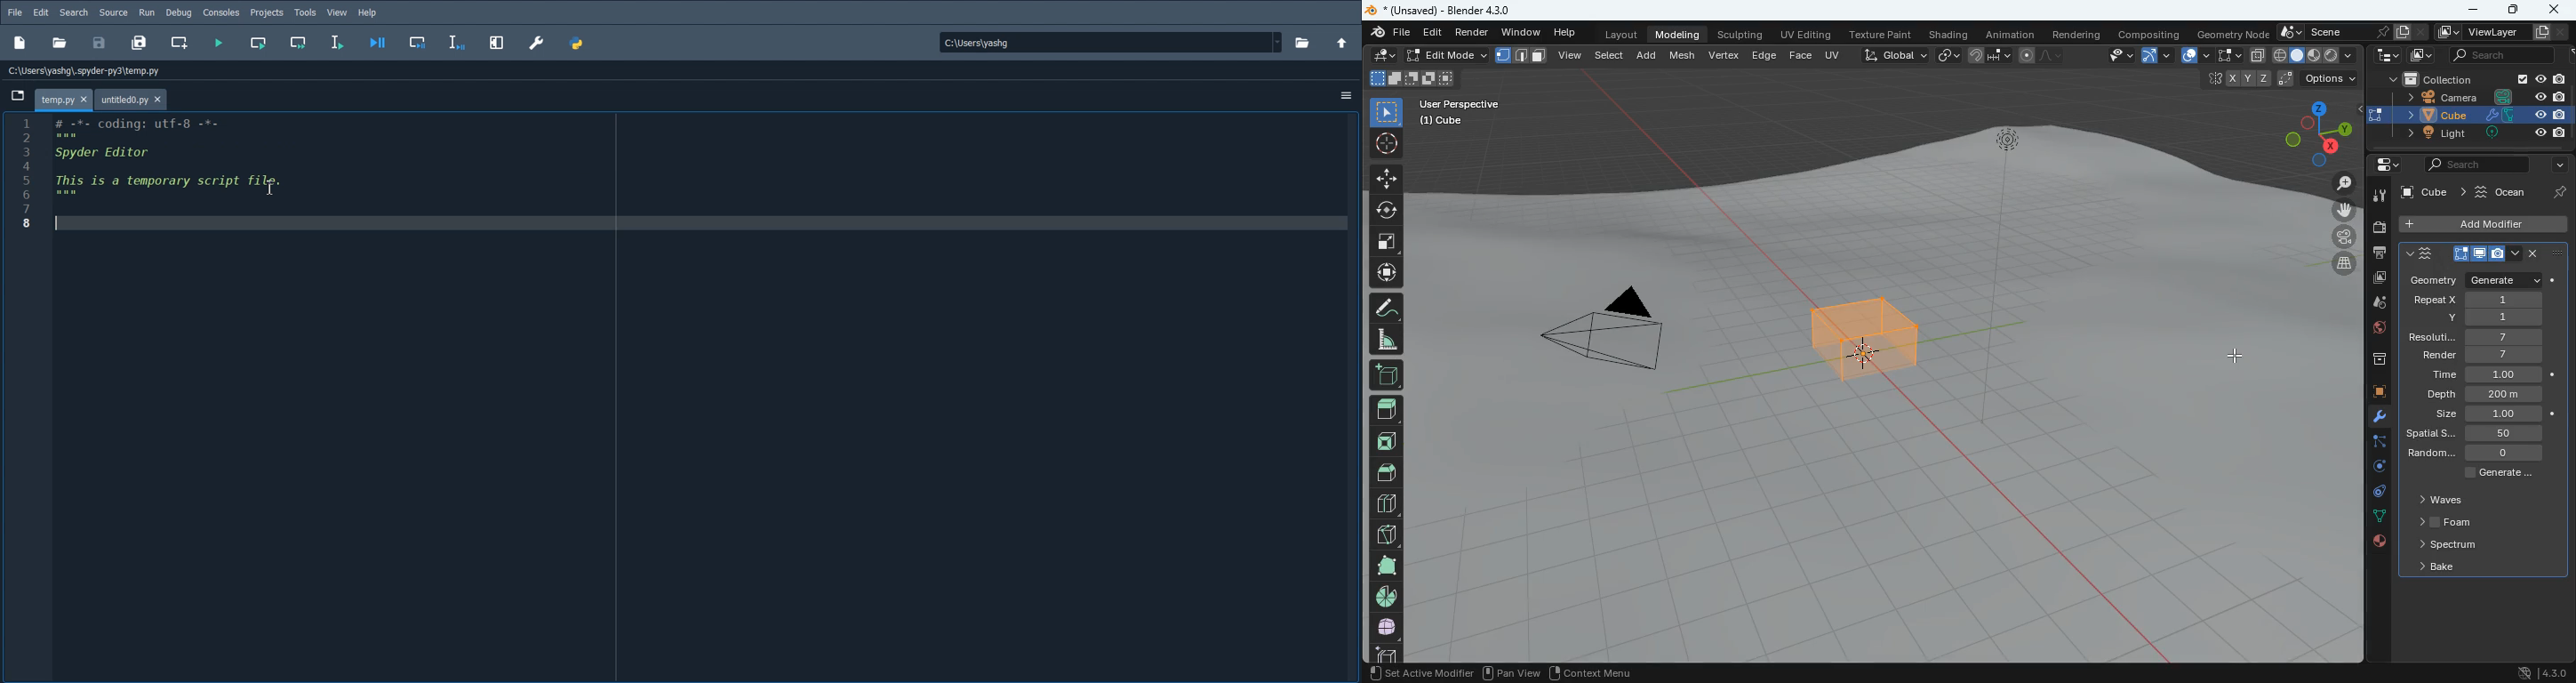 The height and width of the screenshot is (700, 2576). I want to click on fill, so click(2315, 54).